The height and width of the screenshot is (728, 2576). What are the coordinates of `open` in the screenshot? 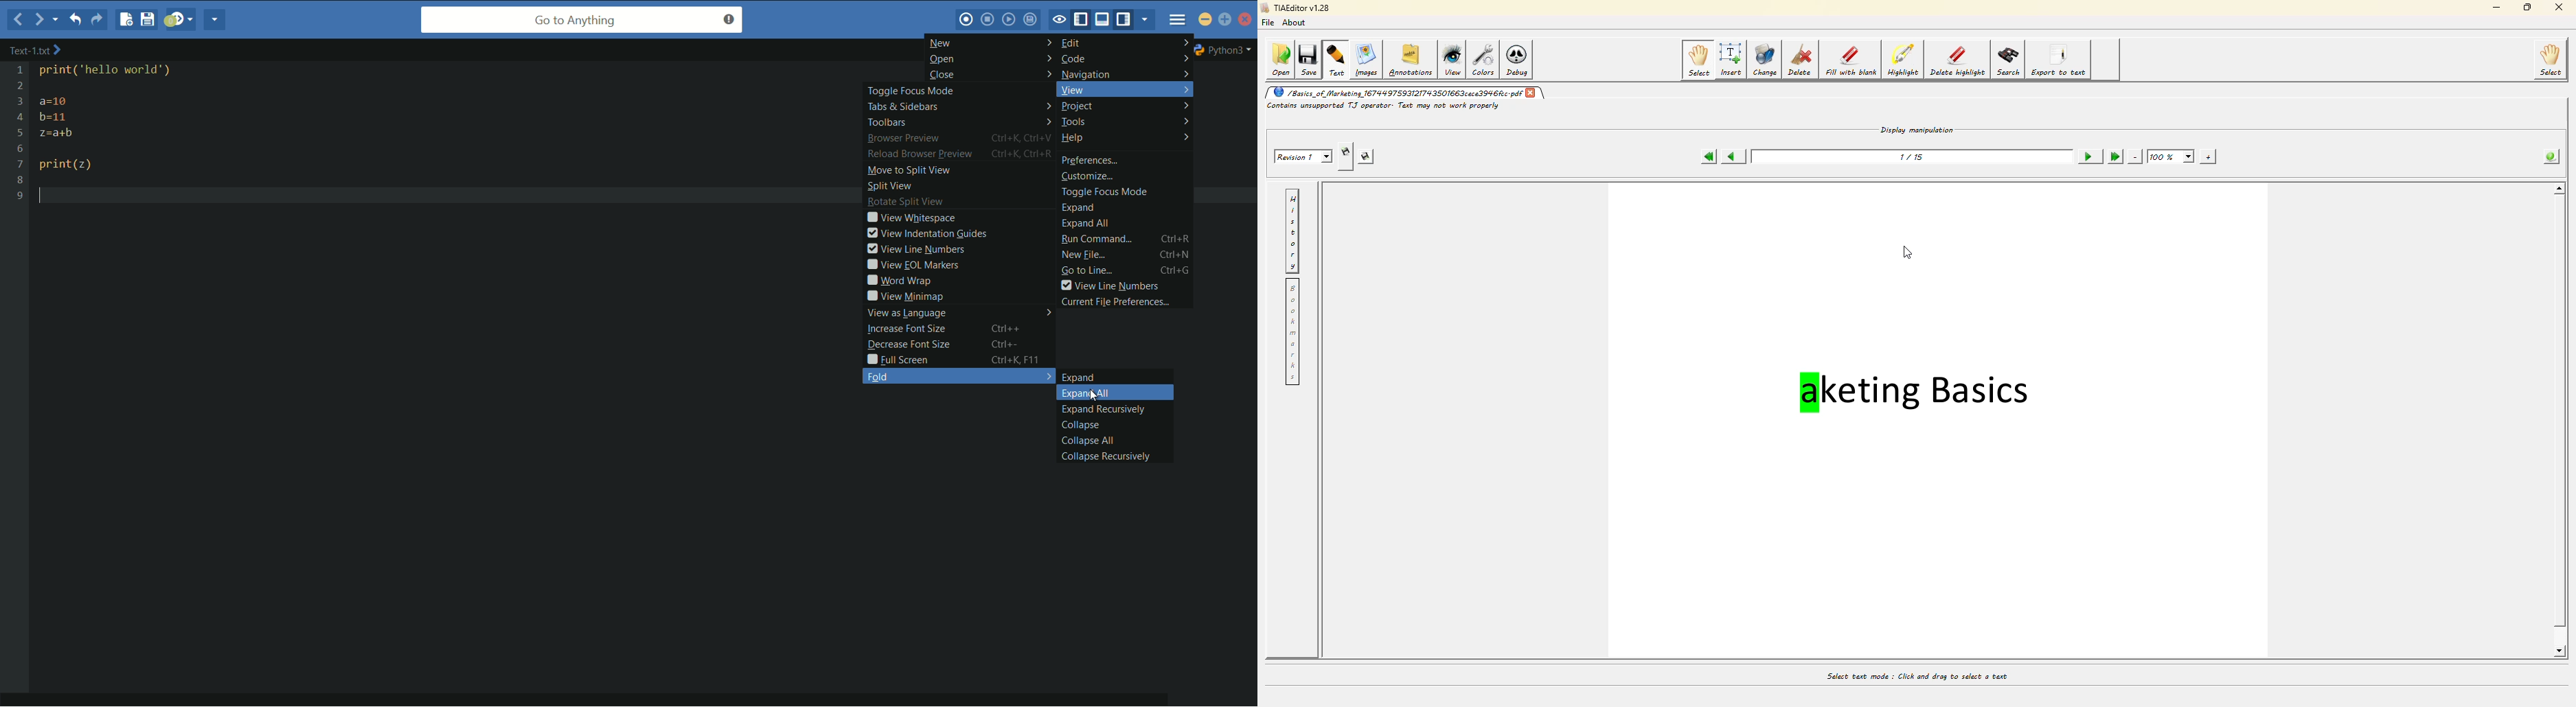 It's located at (989, 60).